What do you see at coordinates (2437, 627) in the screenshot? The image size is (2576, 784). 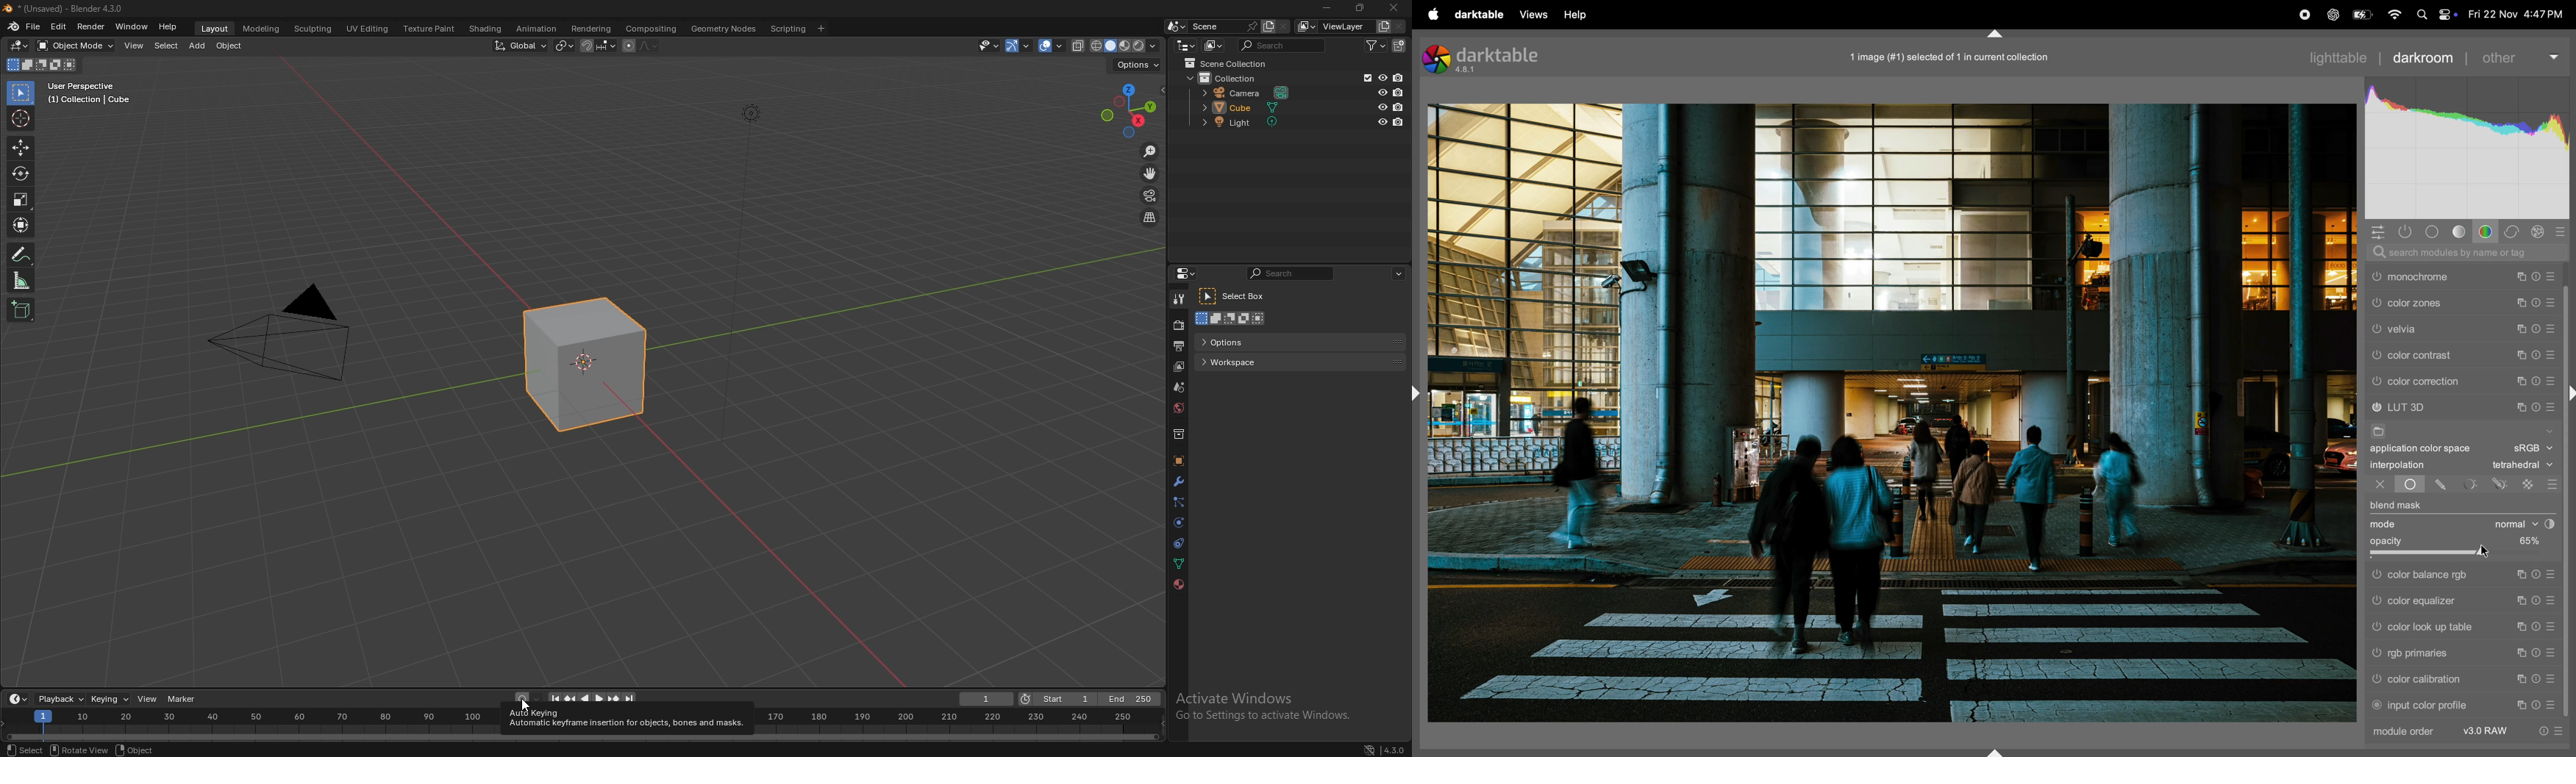 I see `color look up table` at bounding box center [2437, 627].